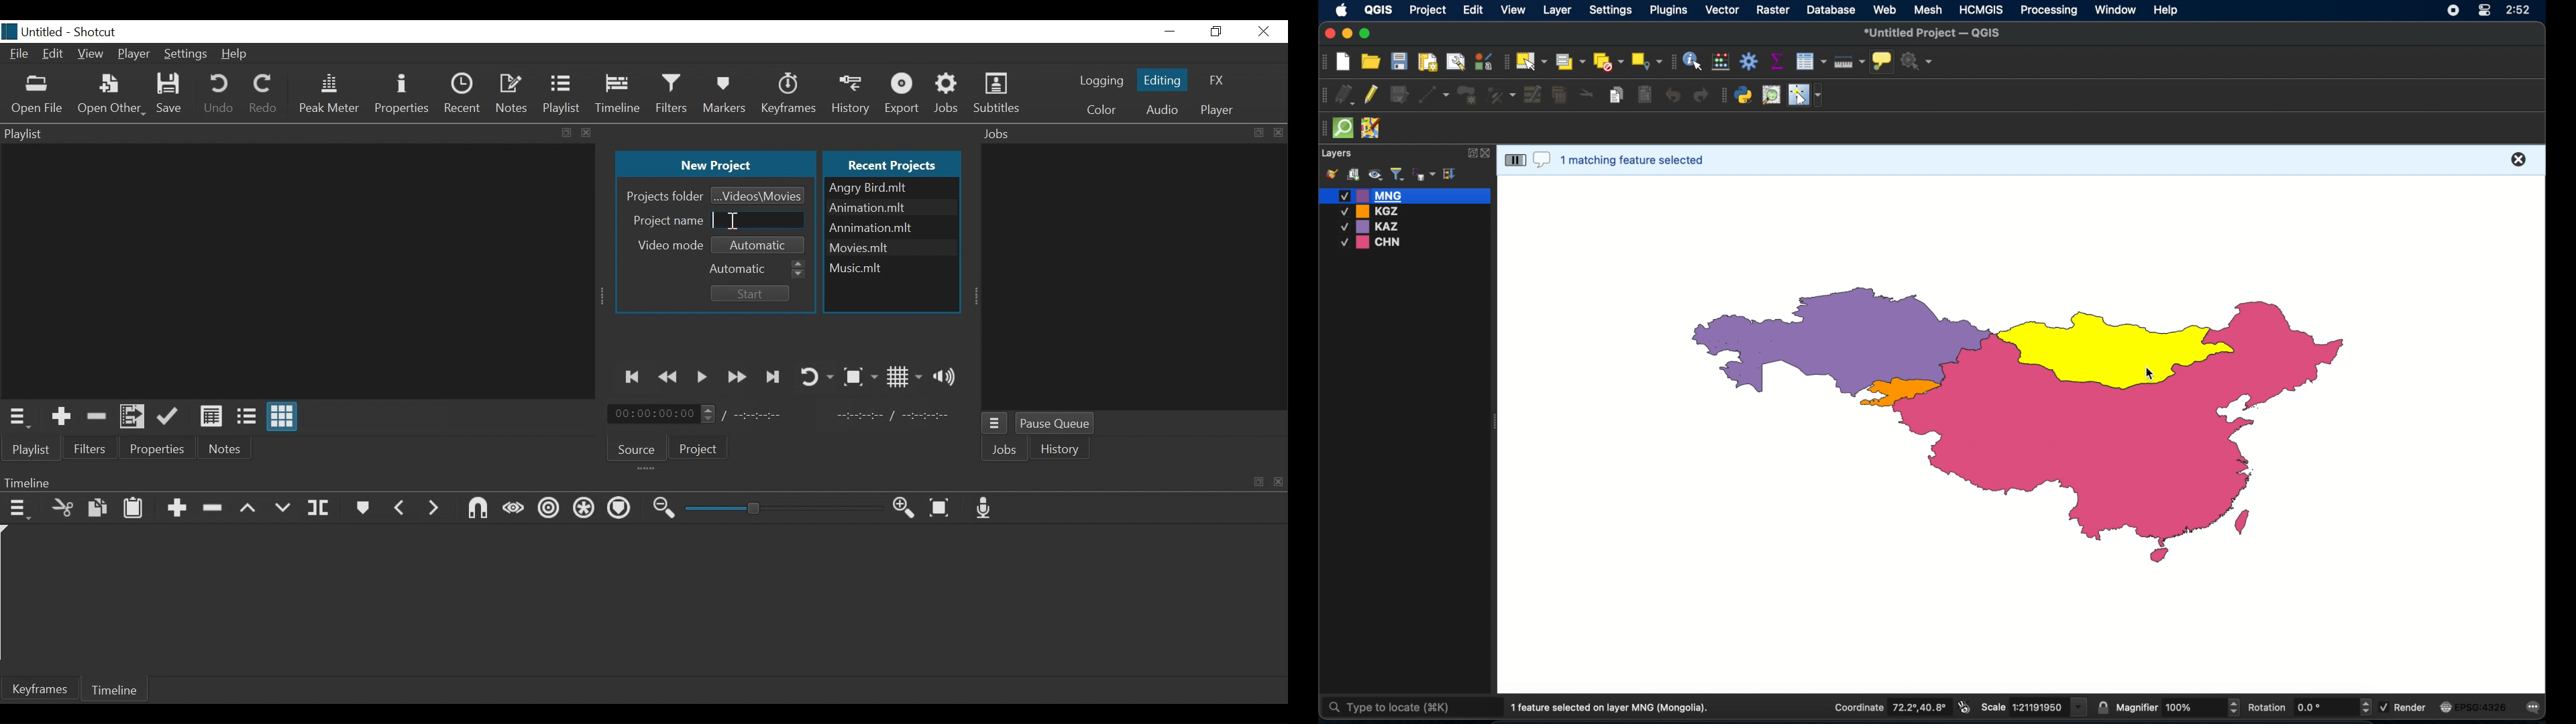 This screenshot has height=728, width=2576. Describe the element at coordinates (1161, 109) in the screenshot. I see `Audio` at that location.